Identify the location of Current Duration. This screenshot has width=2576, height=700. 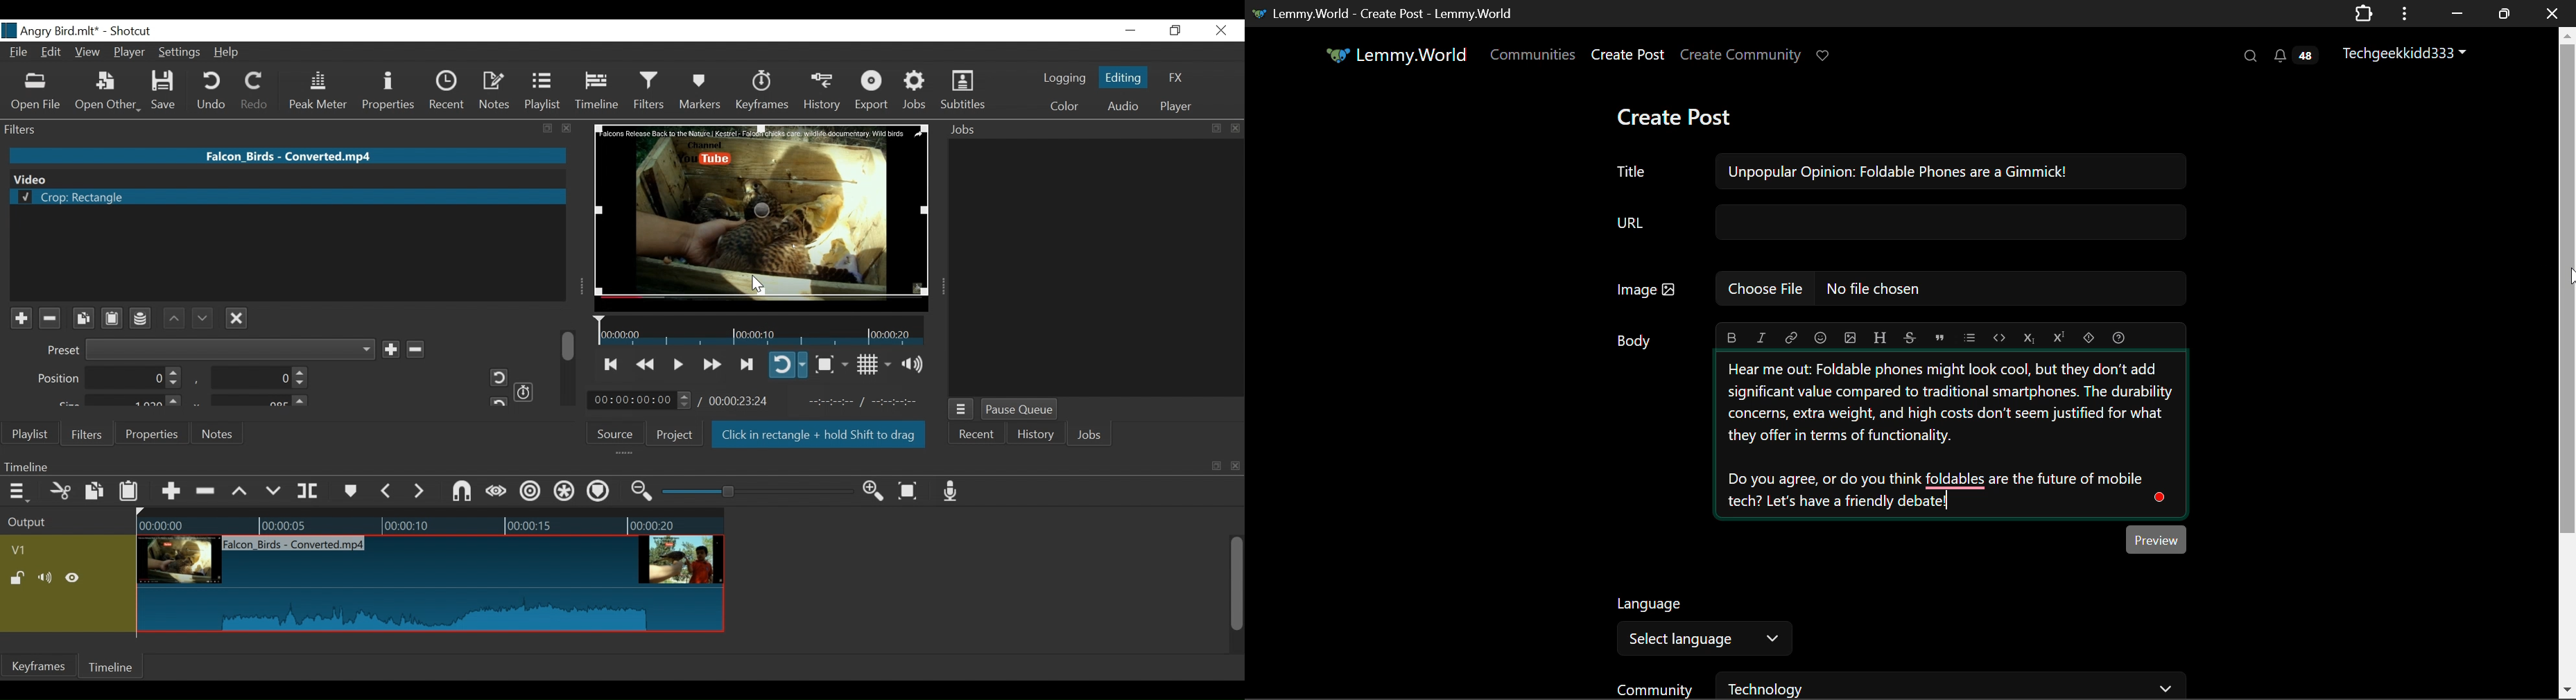
(640, 399).